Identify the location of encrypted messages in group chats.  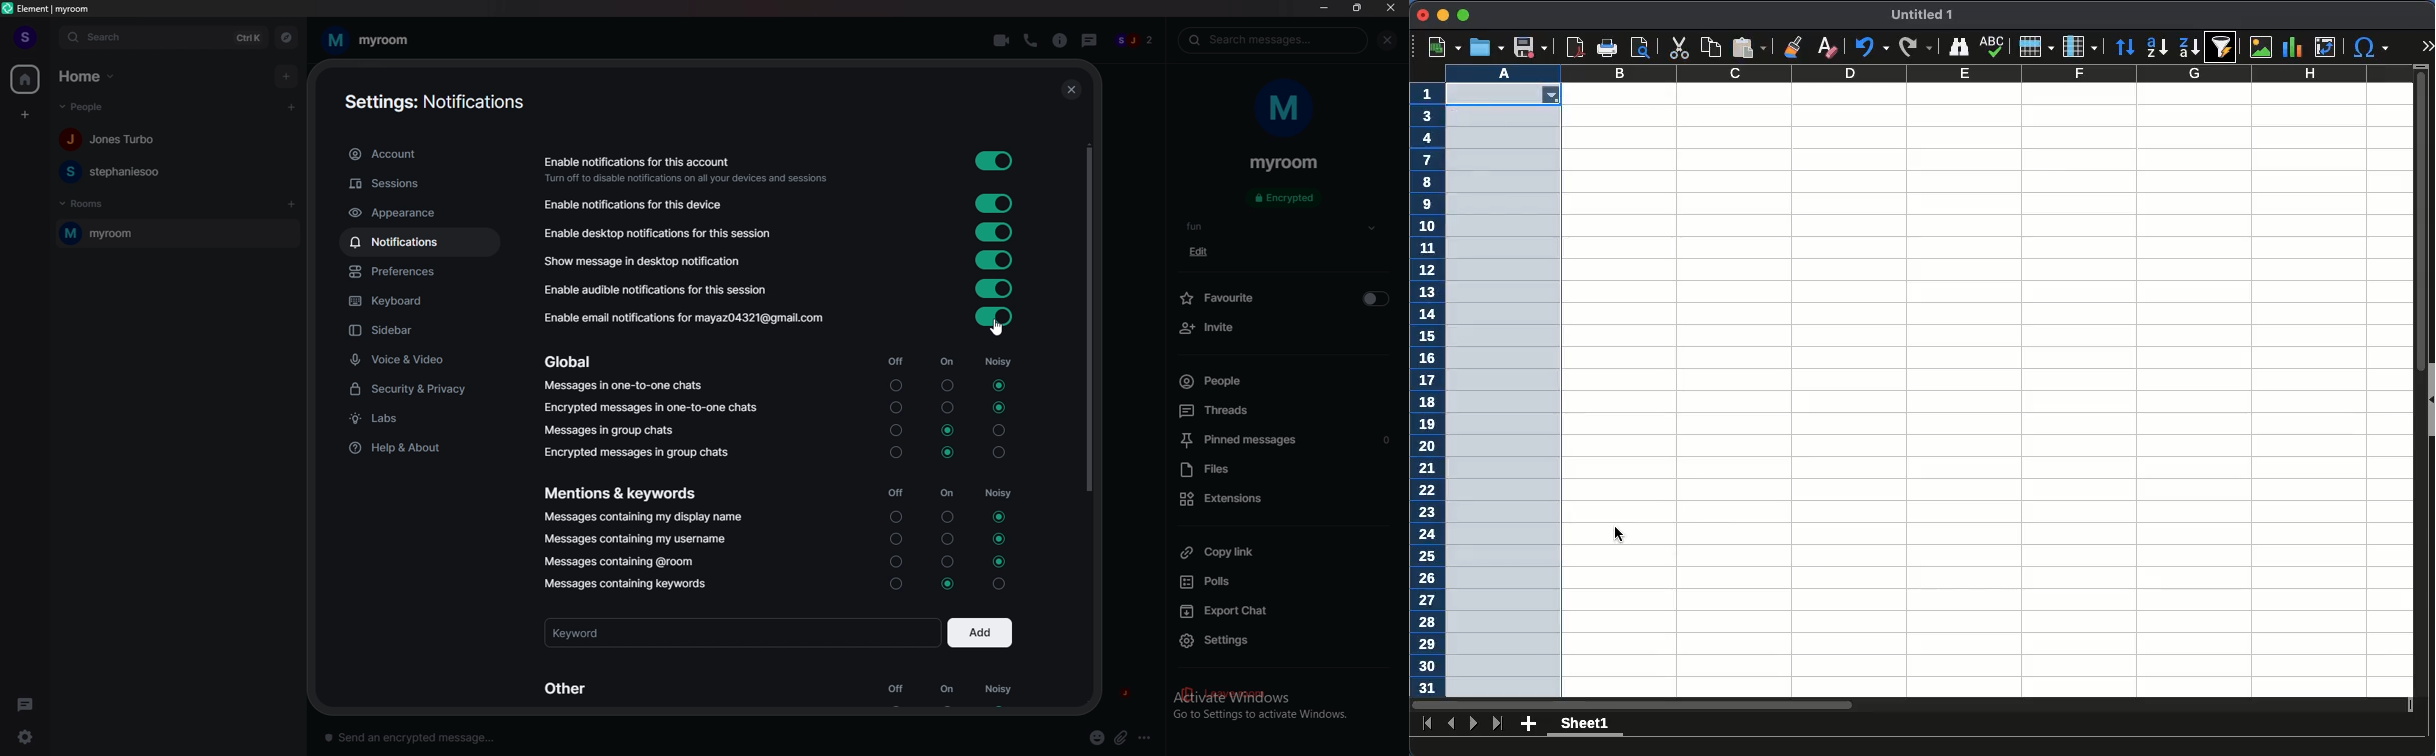
(638, 452).